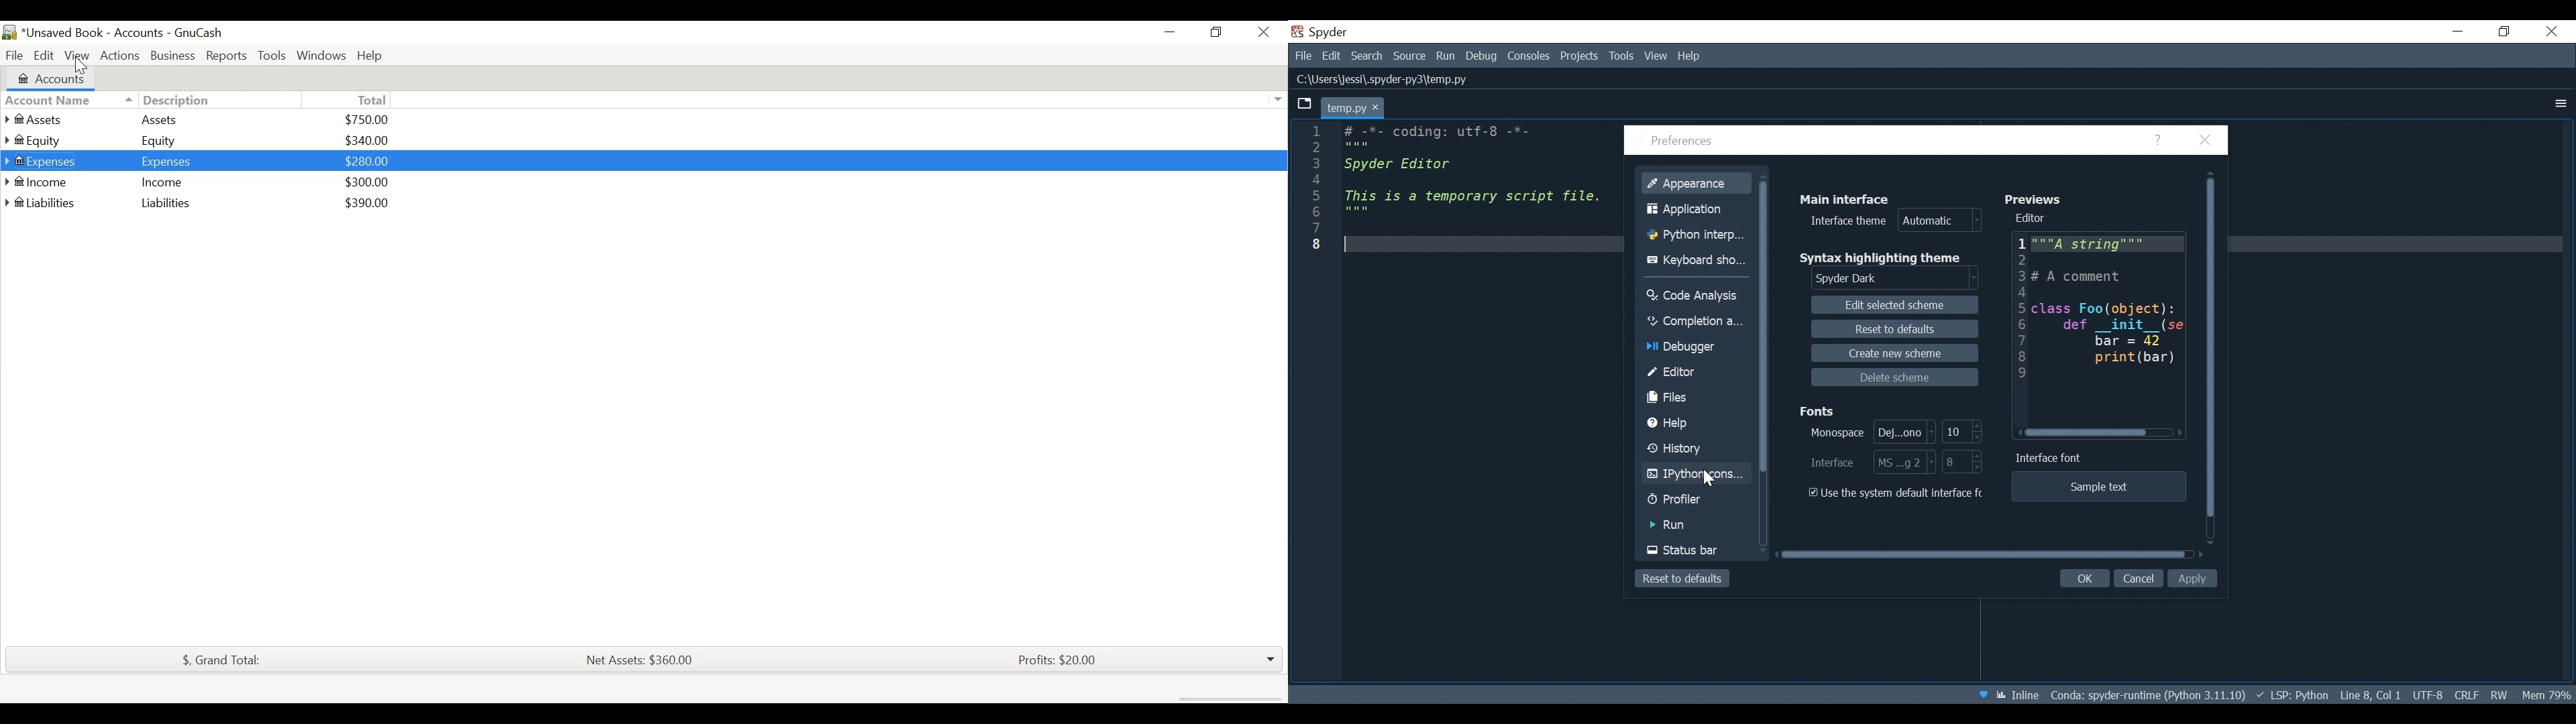 The width and height of the screenshot is (2576, 728). What do you see at coordinates (1682, 501) in the screenshot?
I see `Profiler` at bounding box center [1682, 501].